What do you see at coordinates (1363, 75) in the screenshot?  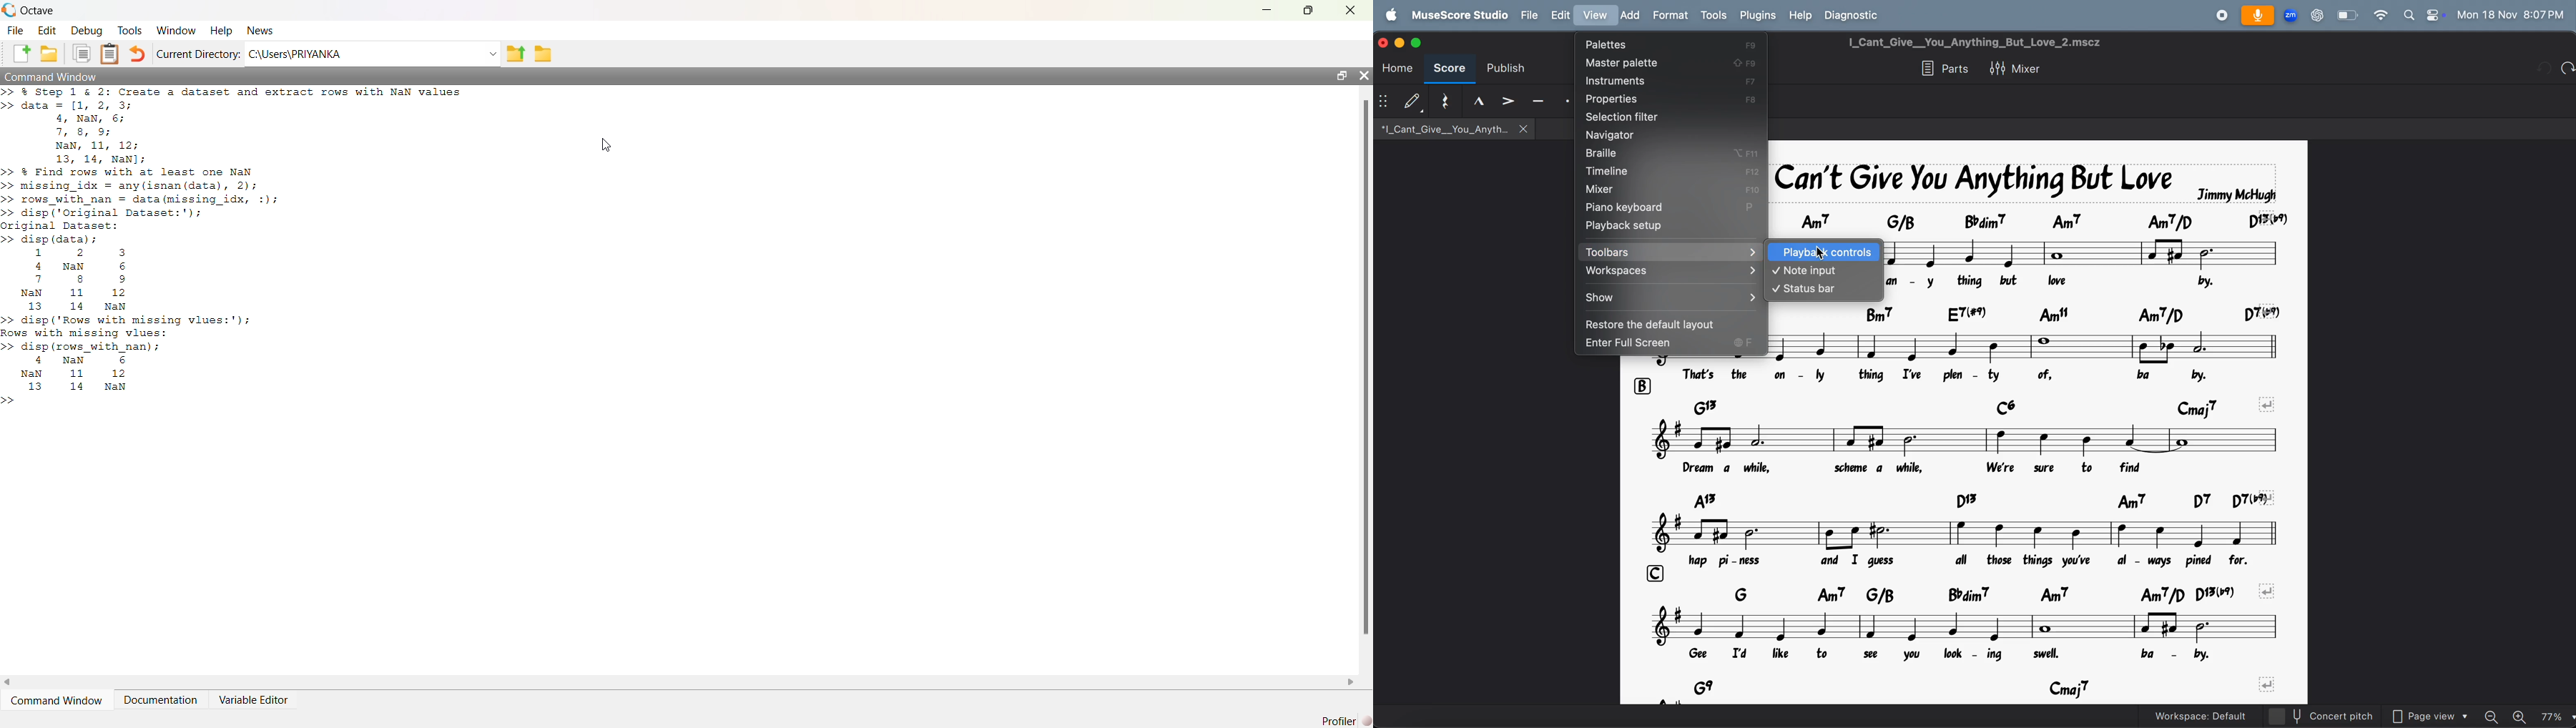 I see `close` at bounding box center [1363, 75].